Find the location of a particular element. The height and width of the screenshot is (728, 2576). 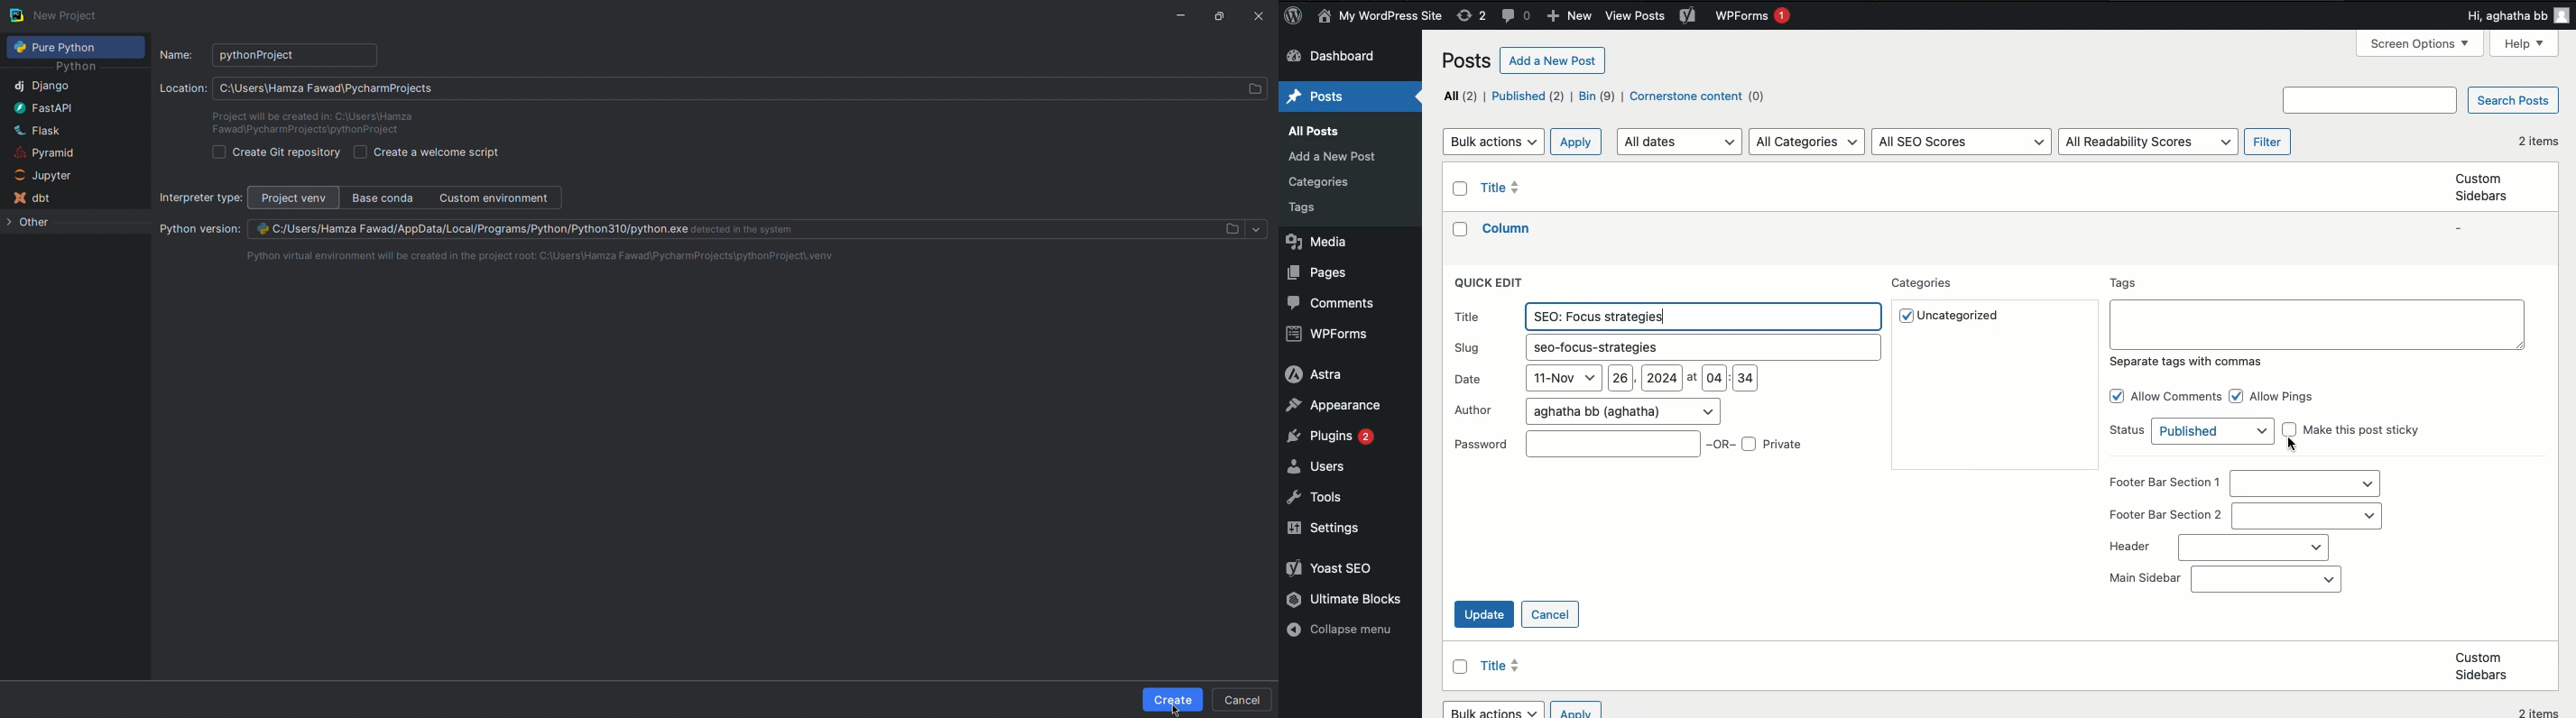

Slug is located at coordinates (1700, 345).